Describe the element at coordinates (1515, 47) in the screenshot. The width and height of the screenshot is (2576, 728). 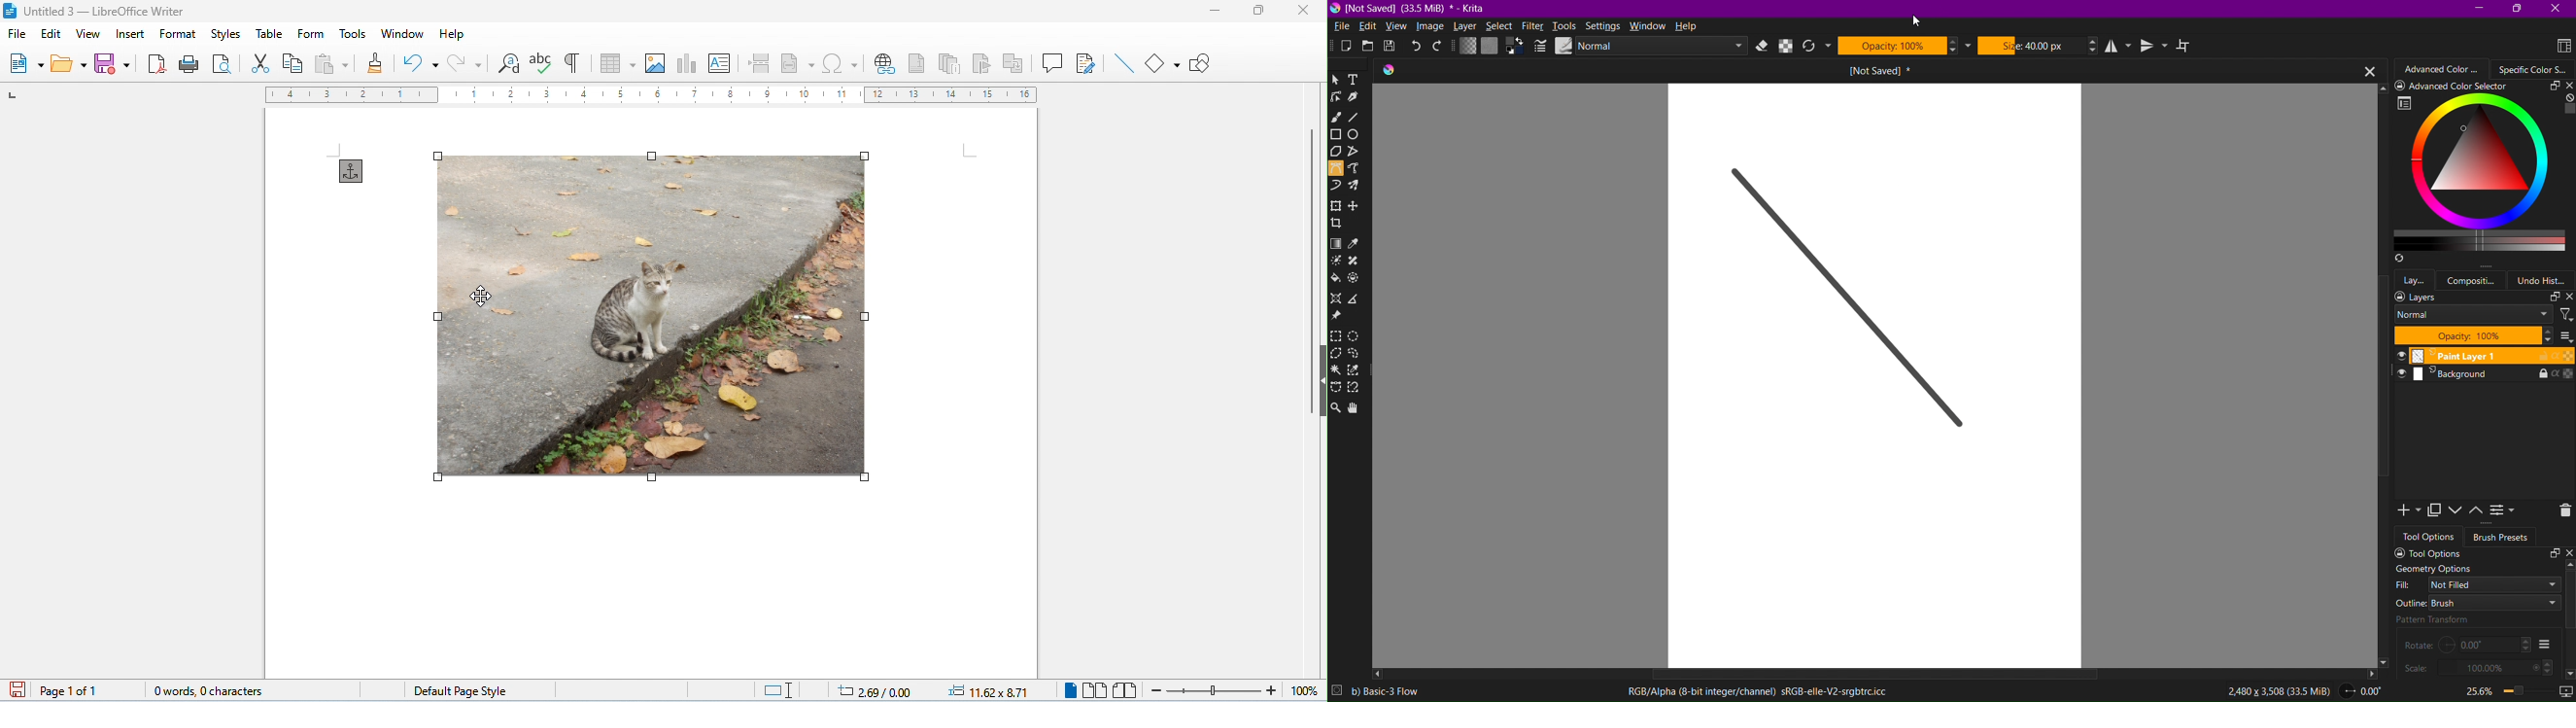
I see `Set foreground and background colors` at that location.